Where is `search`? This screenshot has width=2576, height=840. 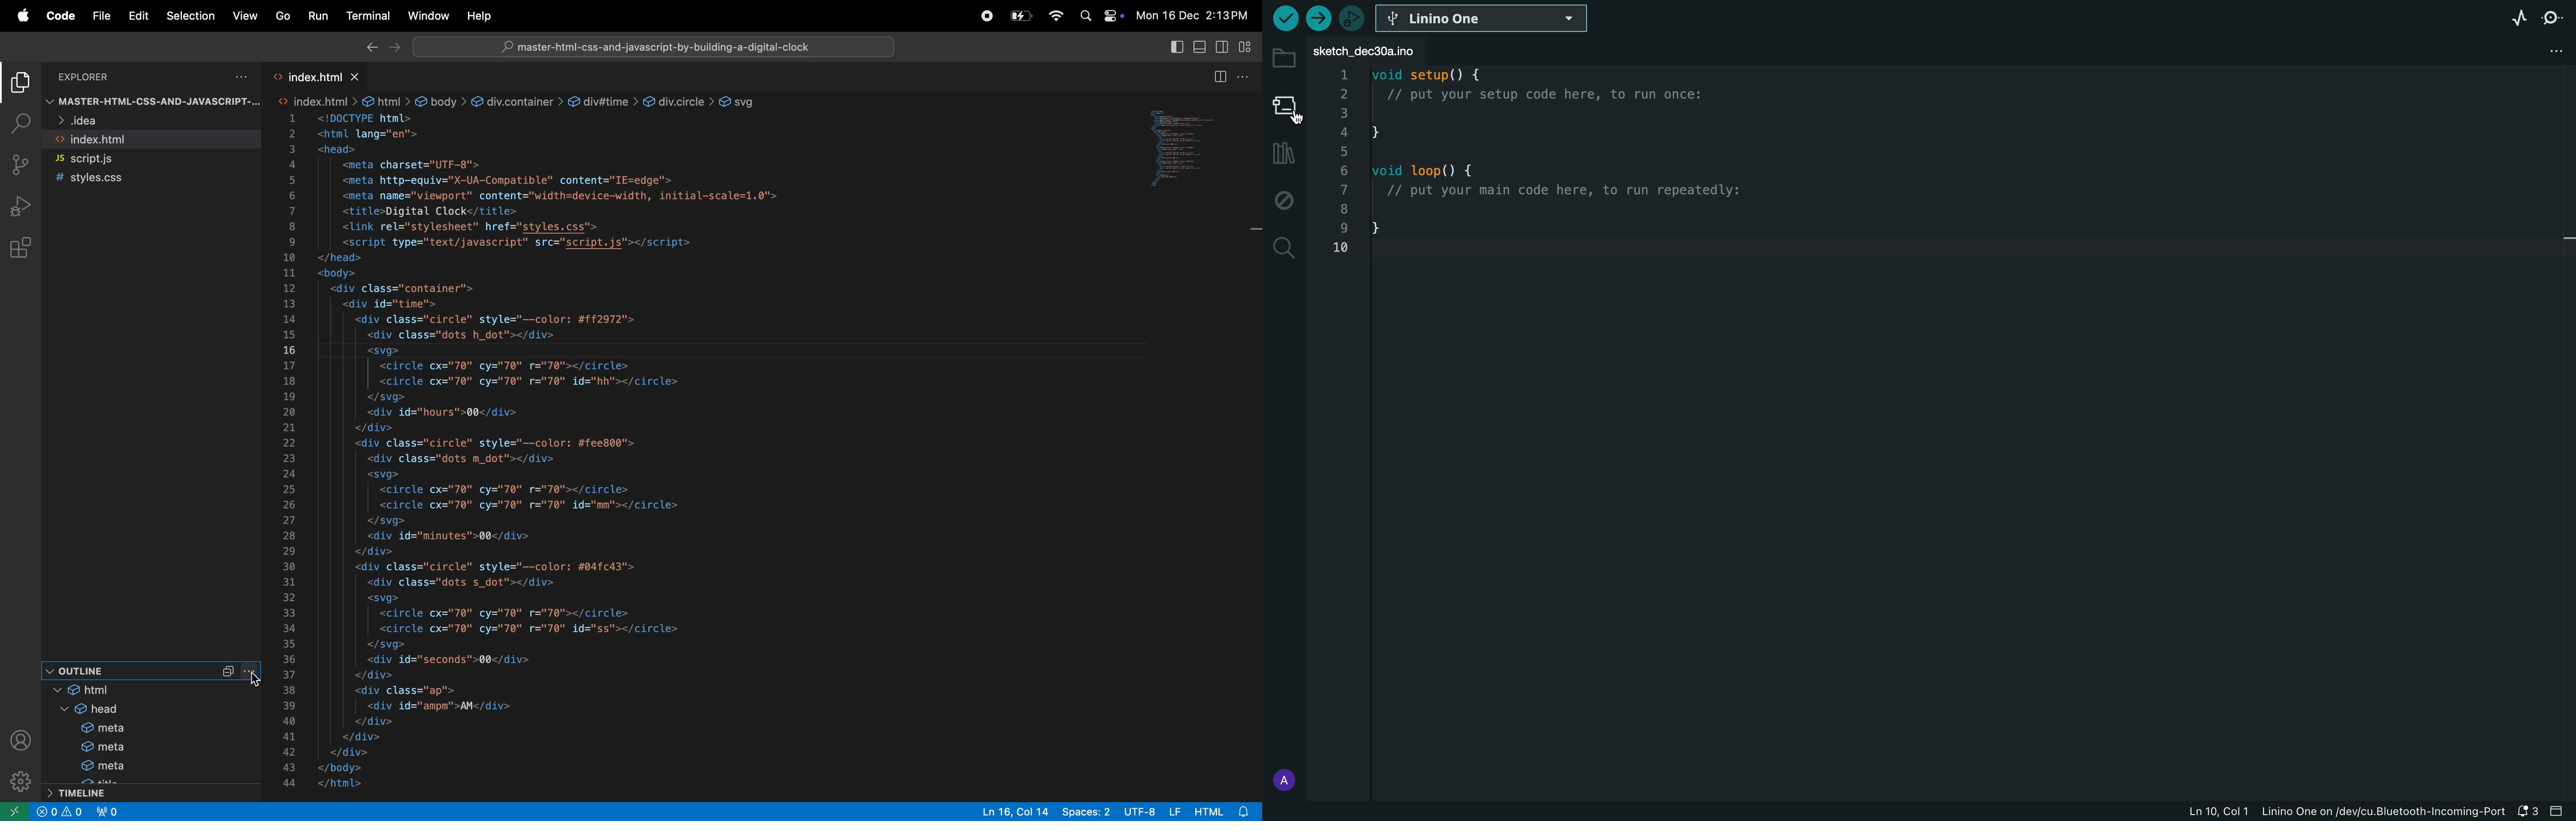
search is located at coordinates (19, 125).